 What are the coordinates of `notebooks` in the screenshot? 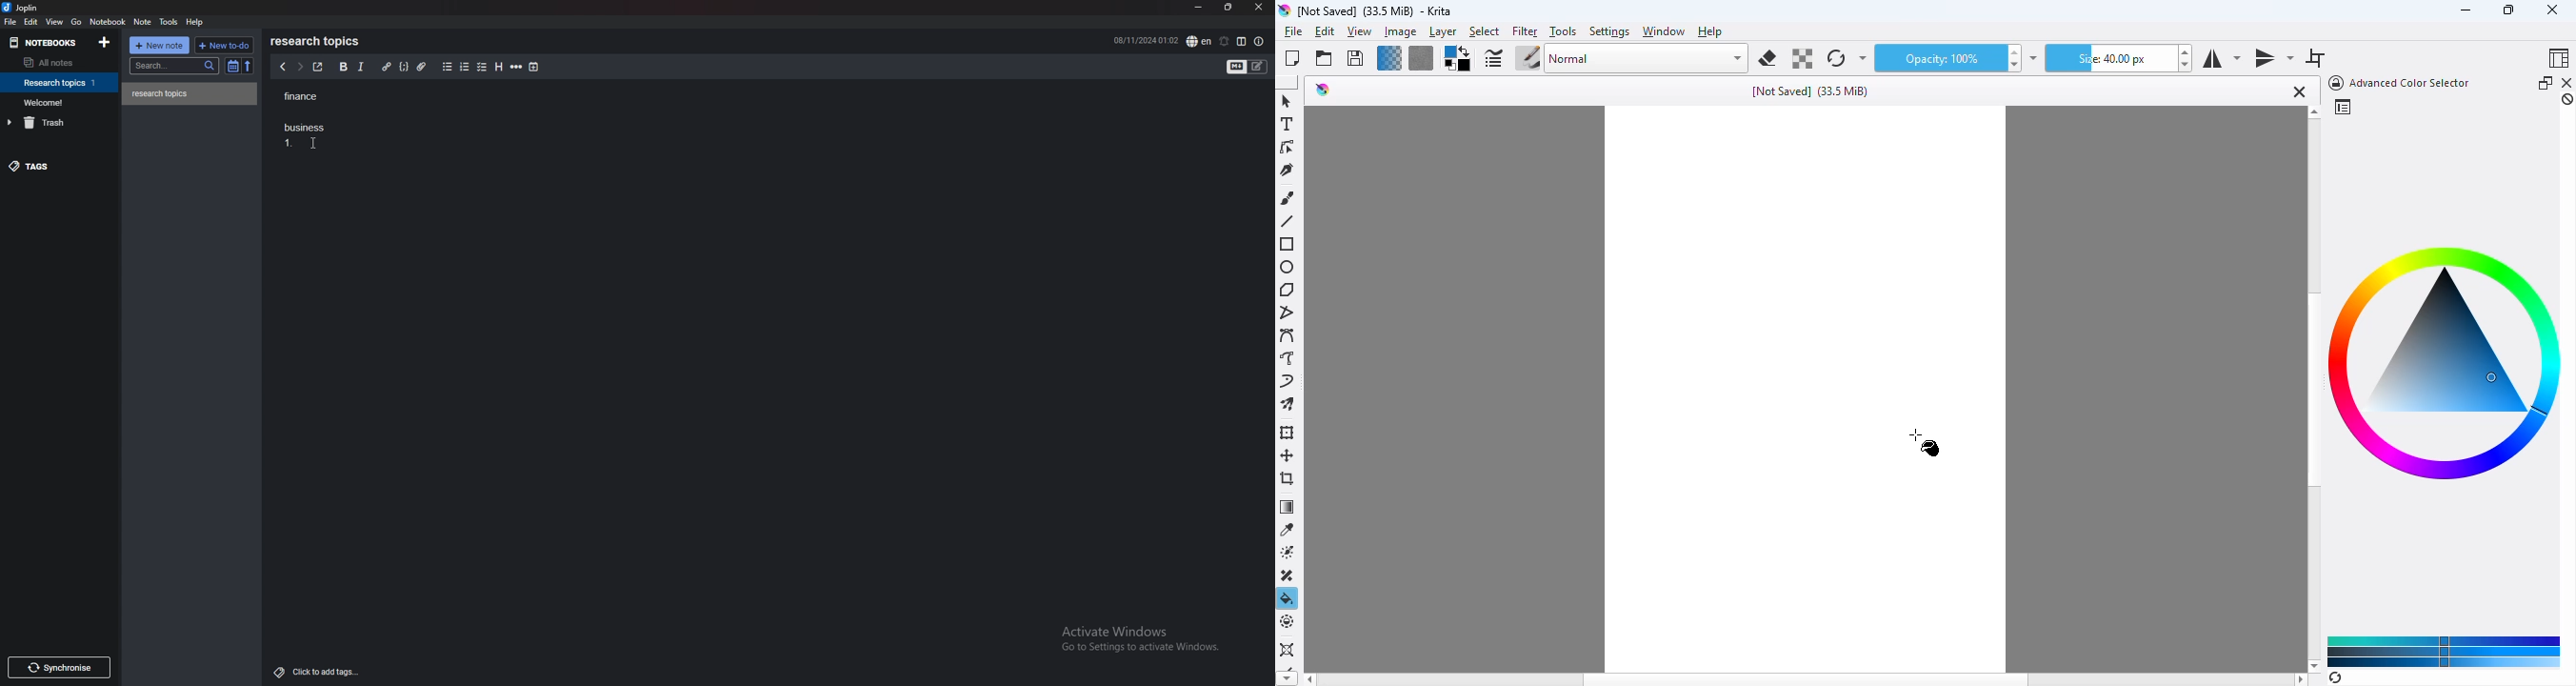 It's located at (45, 42).